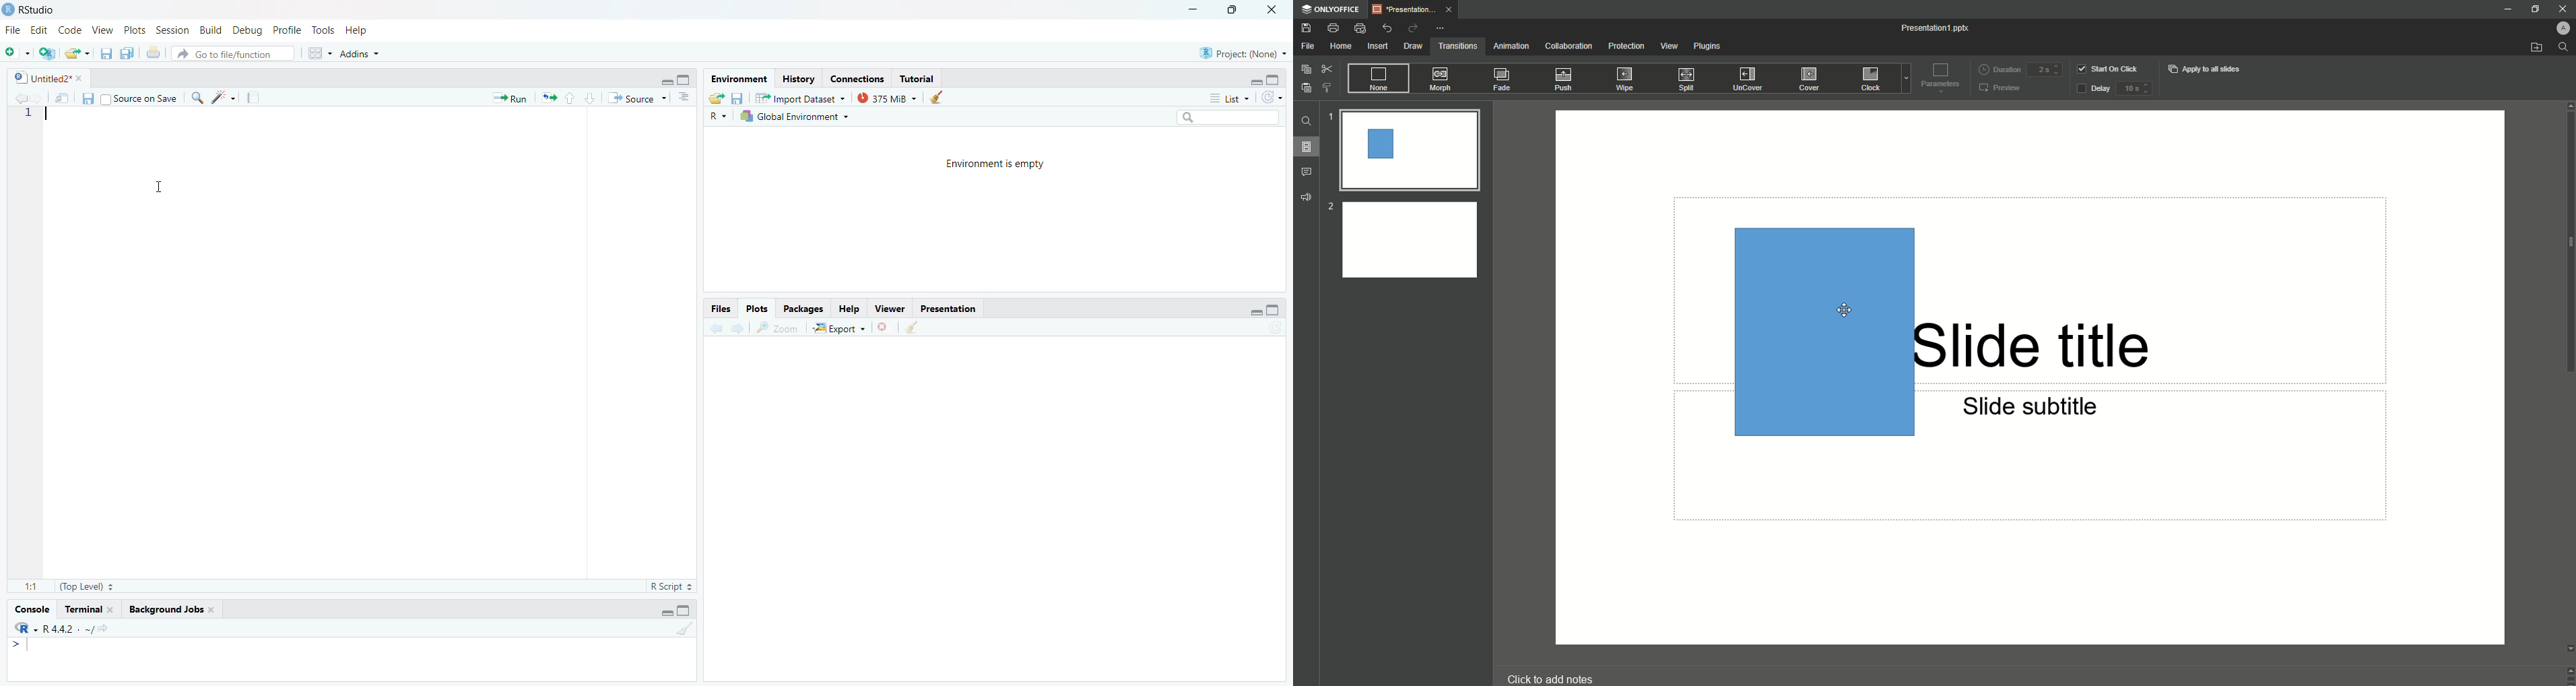 The width and height of the screenshot is (2576, 700). What do you see at coordinates (156, 53) in the screenshot?
I see `print the current file` at bounding box center [156, 53].